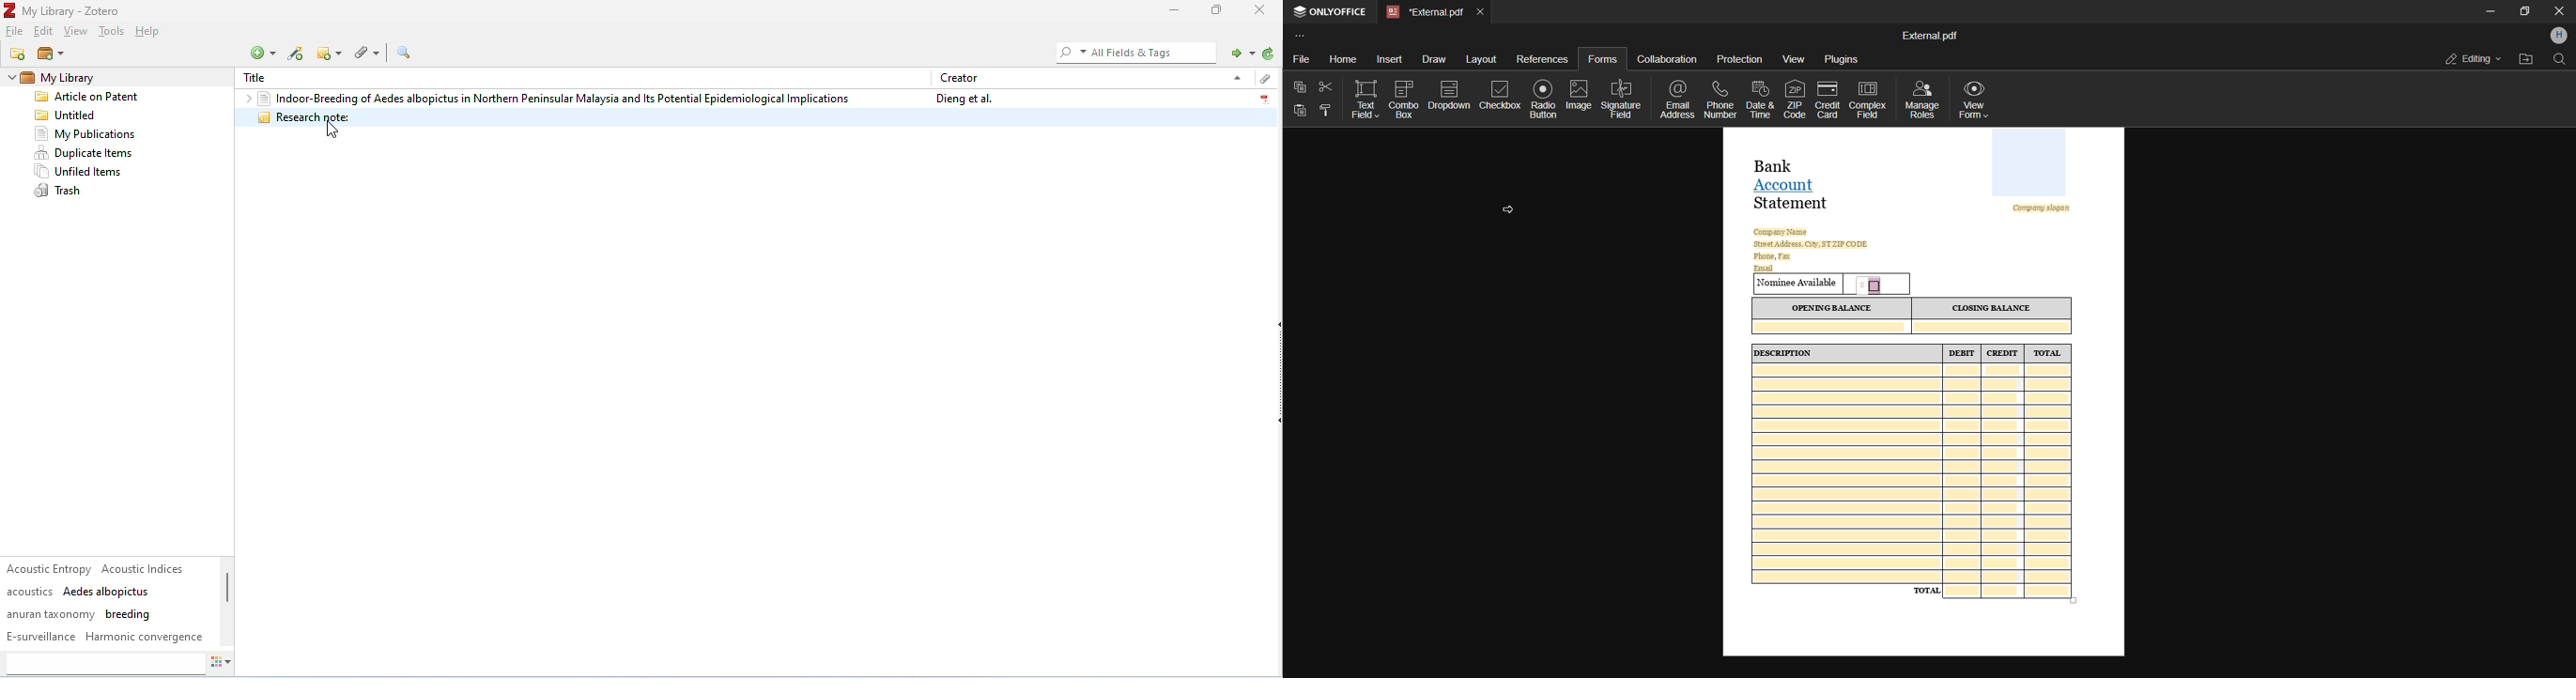  Describe the element at coordinates (16, 32) in the screenshot. I see `file` at that location.